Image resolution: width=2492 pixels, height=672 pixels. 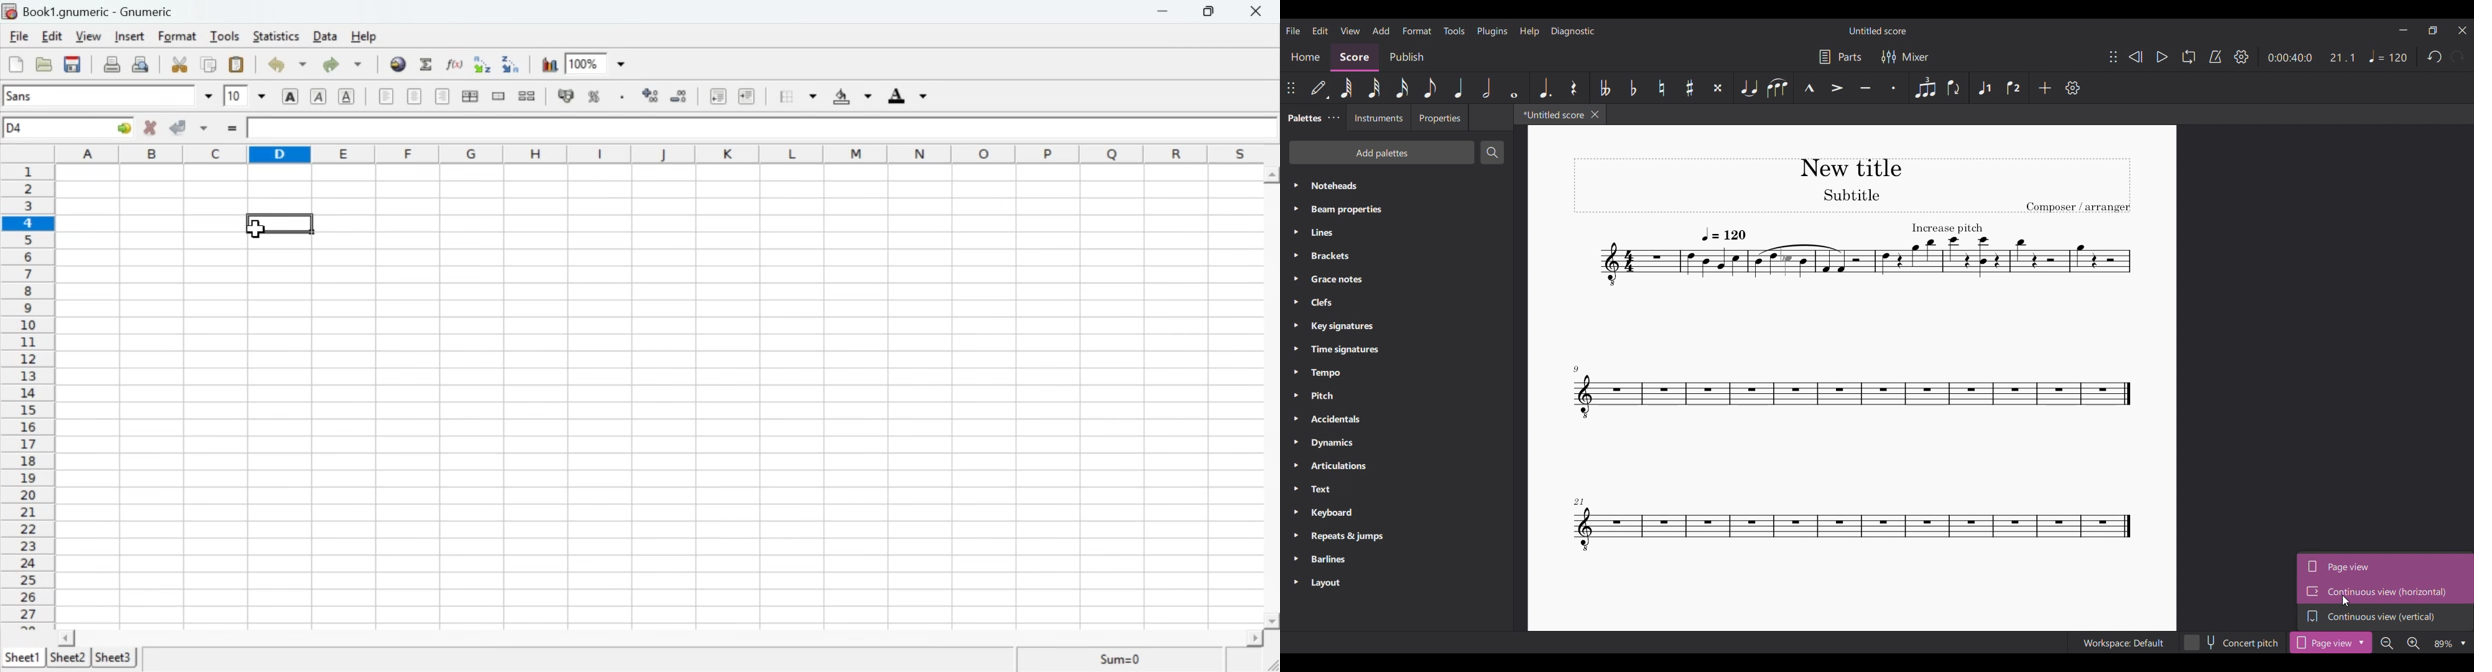 What do you see at coordinates (99, 11) in the screenshot?
I see `Book1.gnumeric - Gnumeric` at bounding box center [99, 11].